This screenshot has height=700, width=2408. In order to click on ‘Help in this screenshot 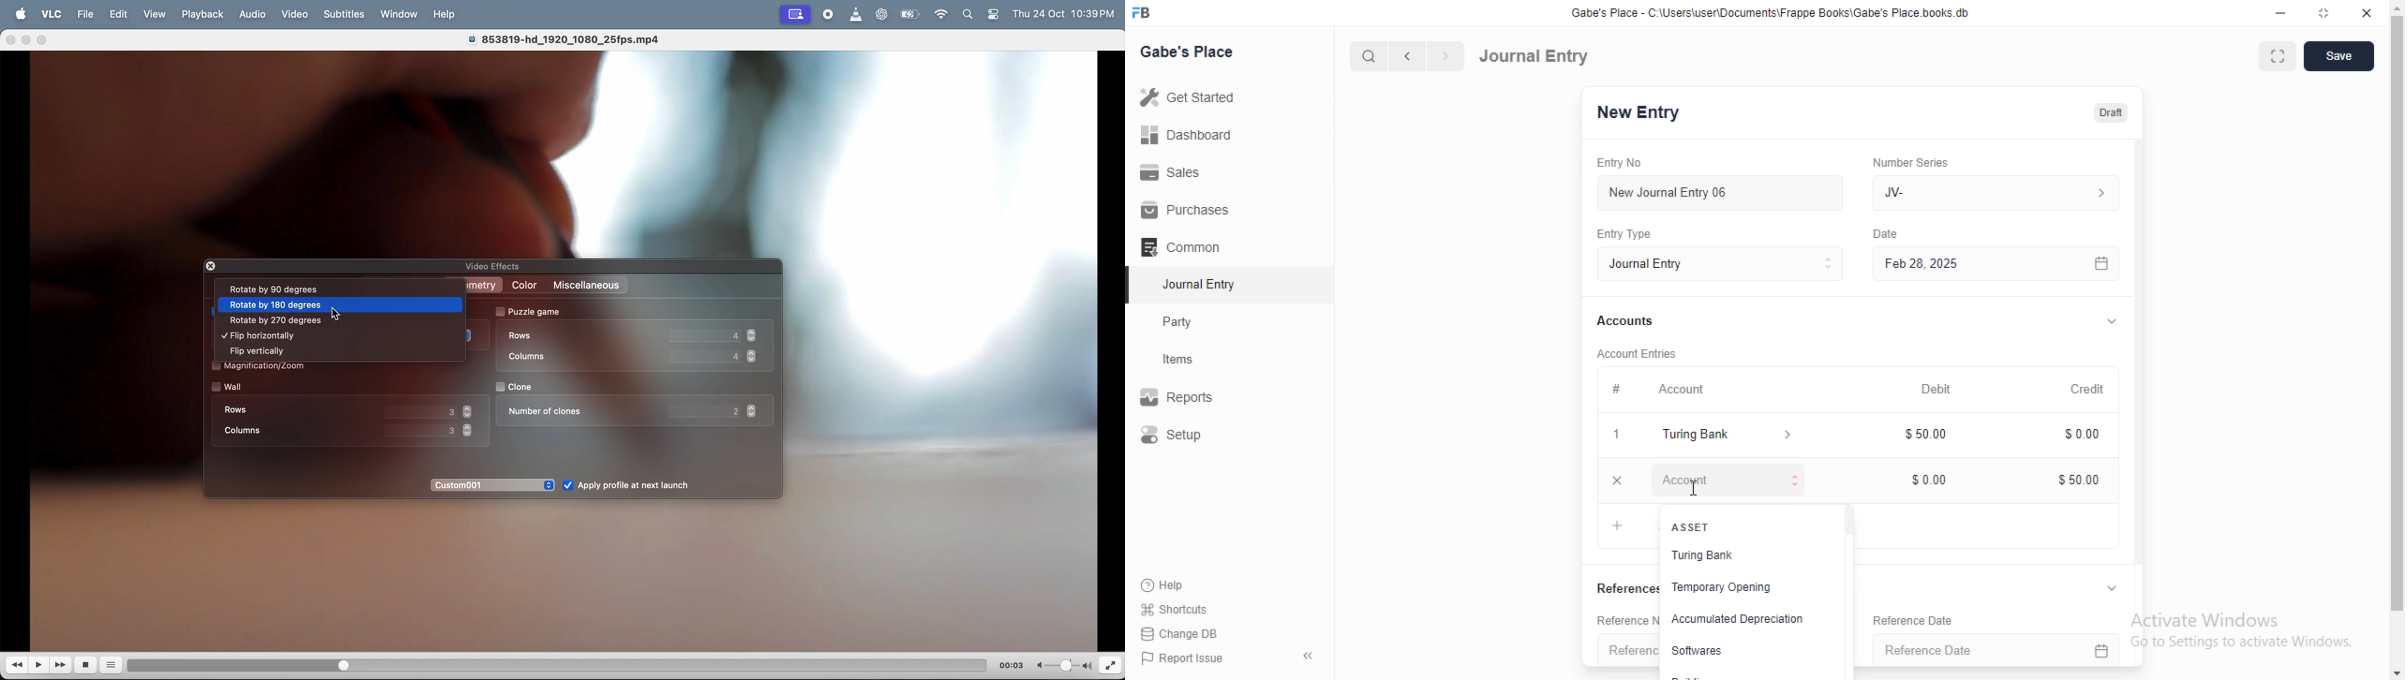, I will do `click(1186, 585)`.